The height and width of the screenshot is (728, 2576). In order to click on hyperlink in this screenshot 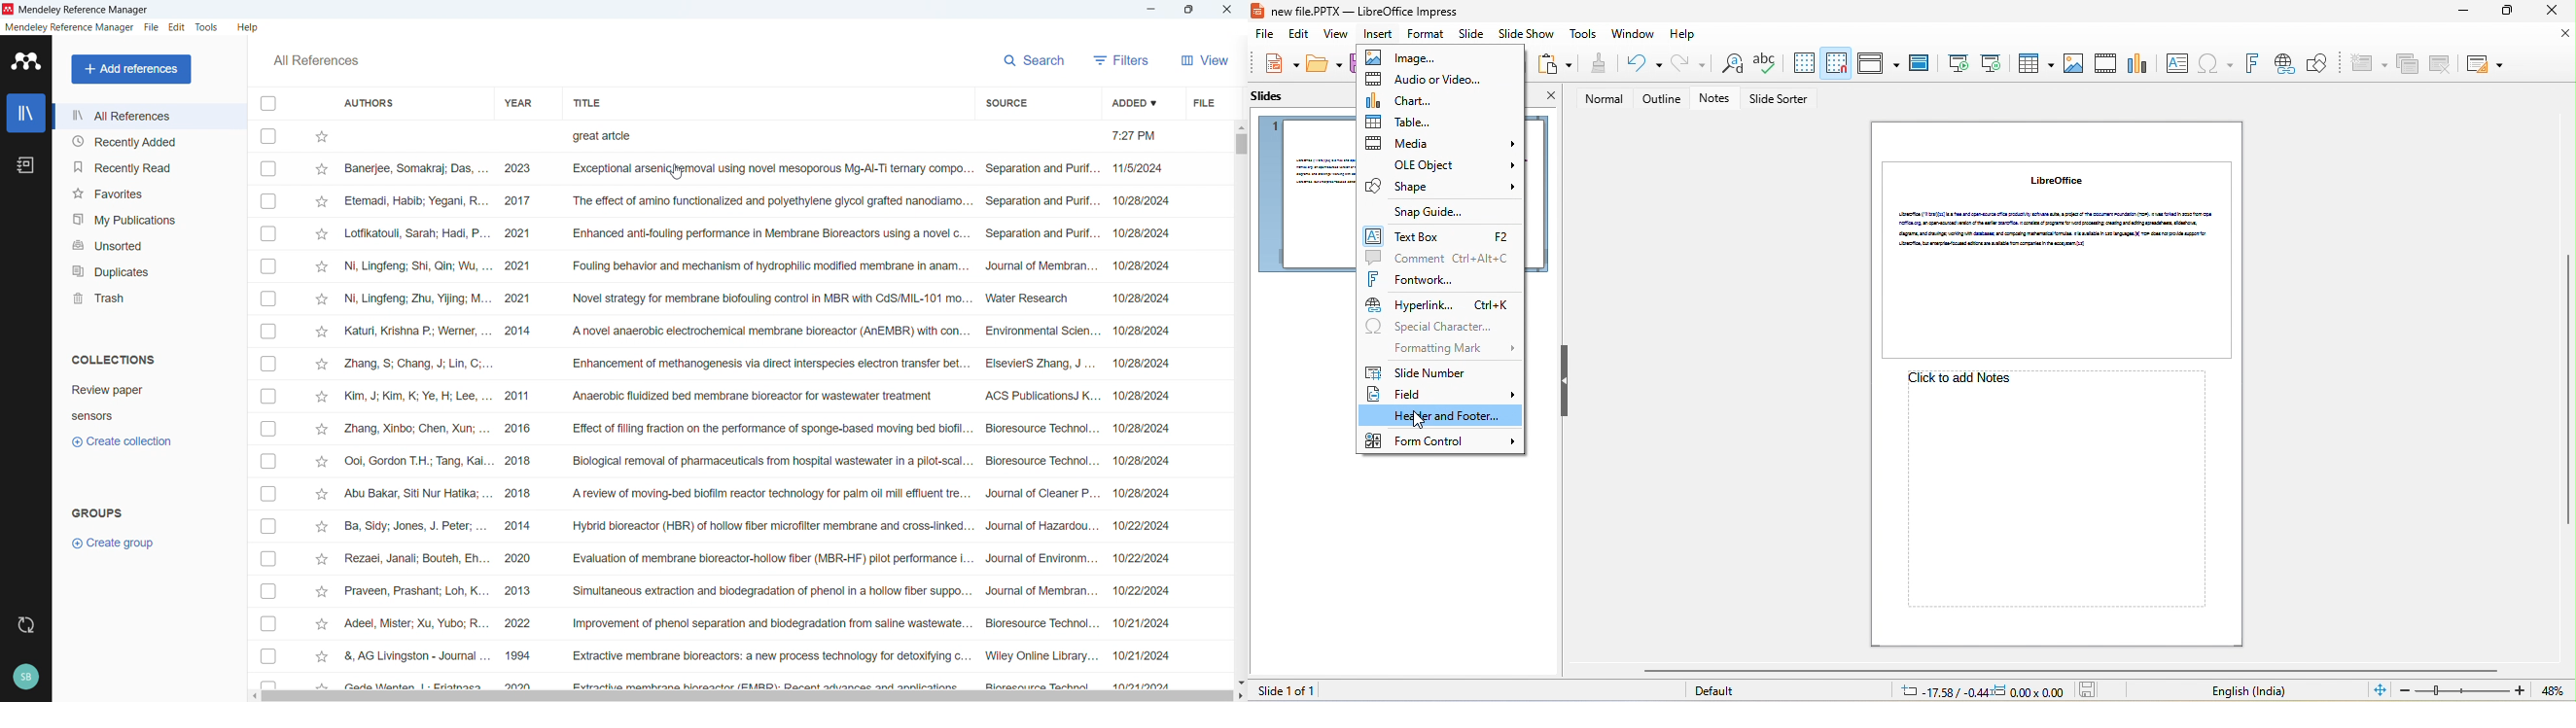, I will do `click(1439, 304)`.